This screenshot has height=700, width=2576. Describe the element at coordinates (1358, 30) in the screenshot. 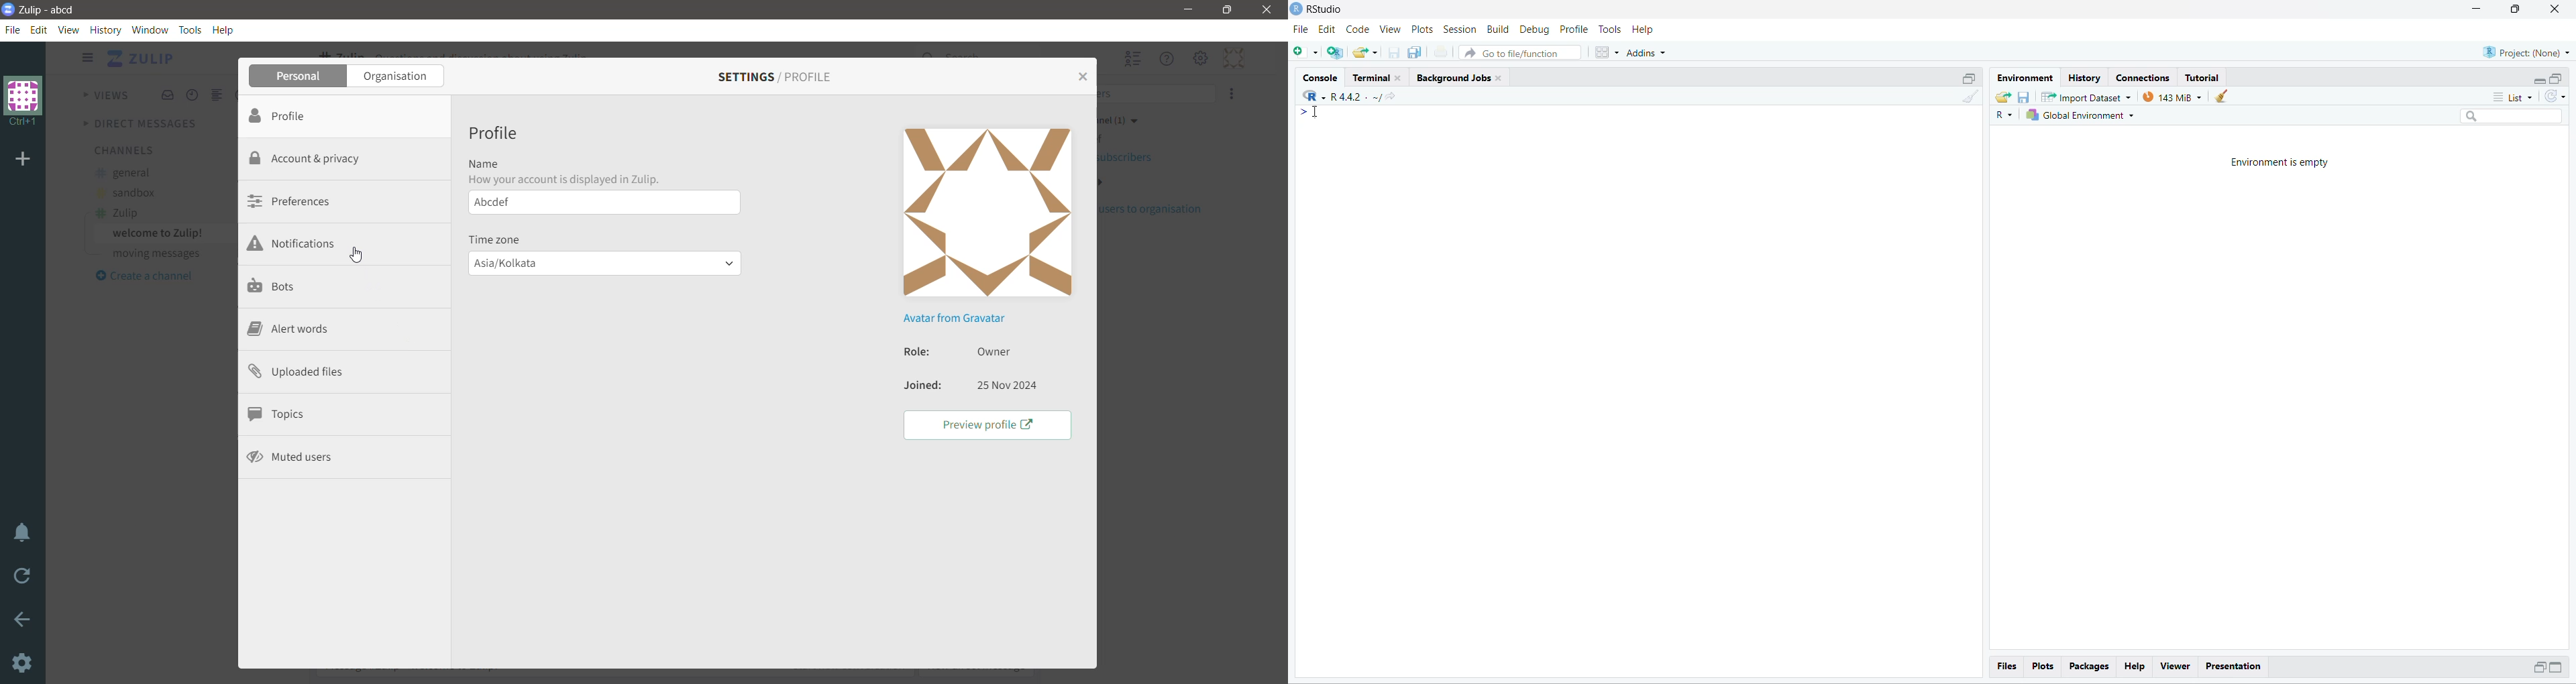

I see `code` at that location.